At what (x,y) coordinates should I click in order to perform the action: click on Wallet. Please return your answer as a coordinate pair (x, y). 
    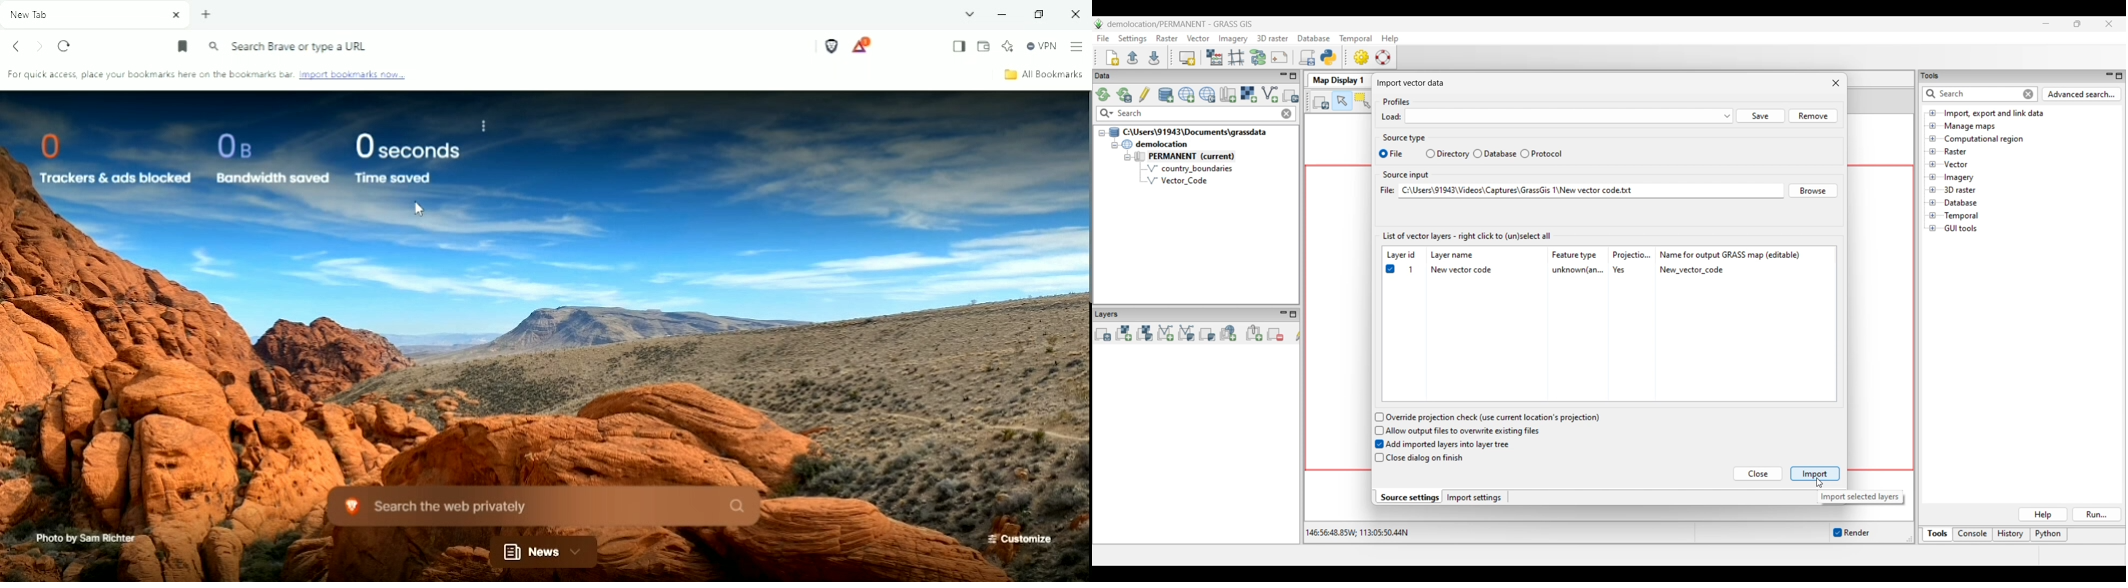
    Looking at the image, I should click on (984, 46).